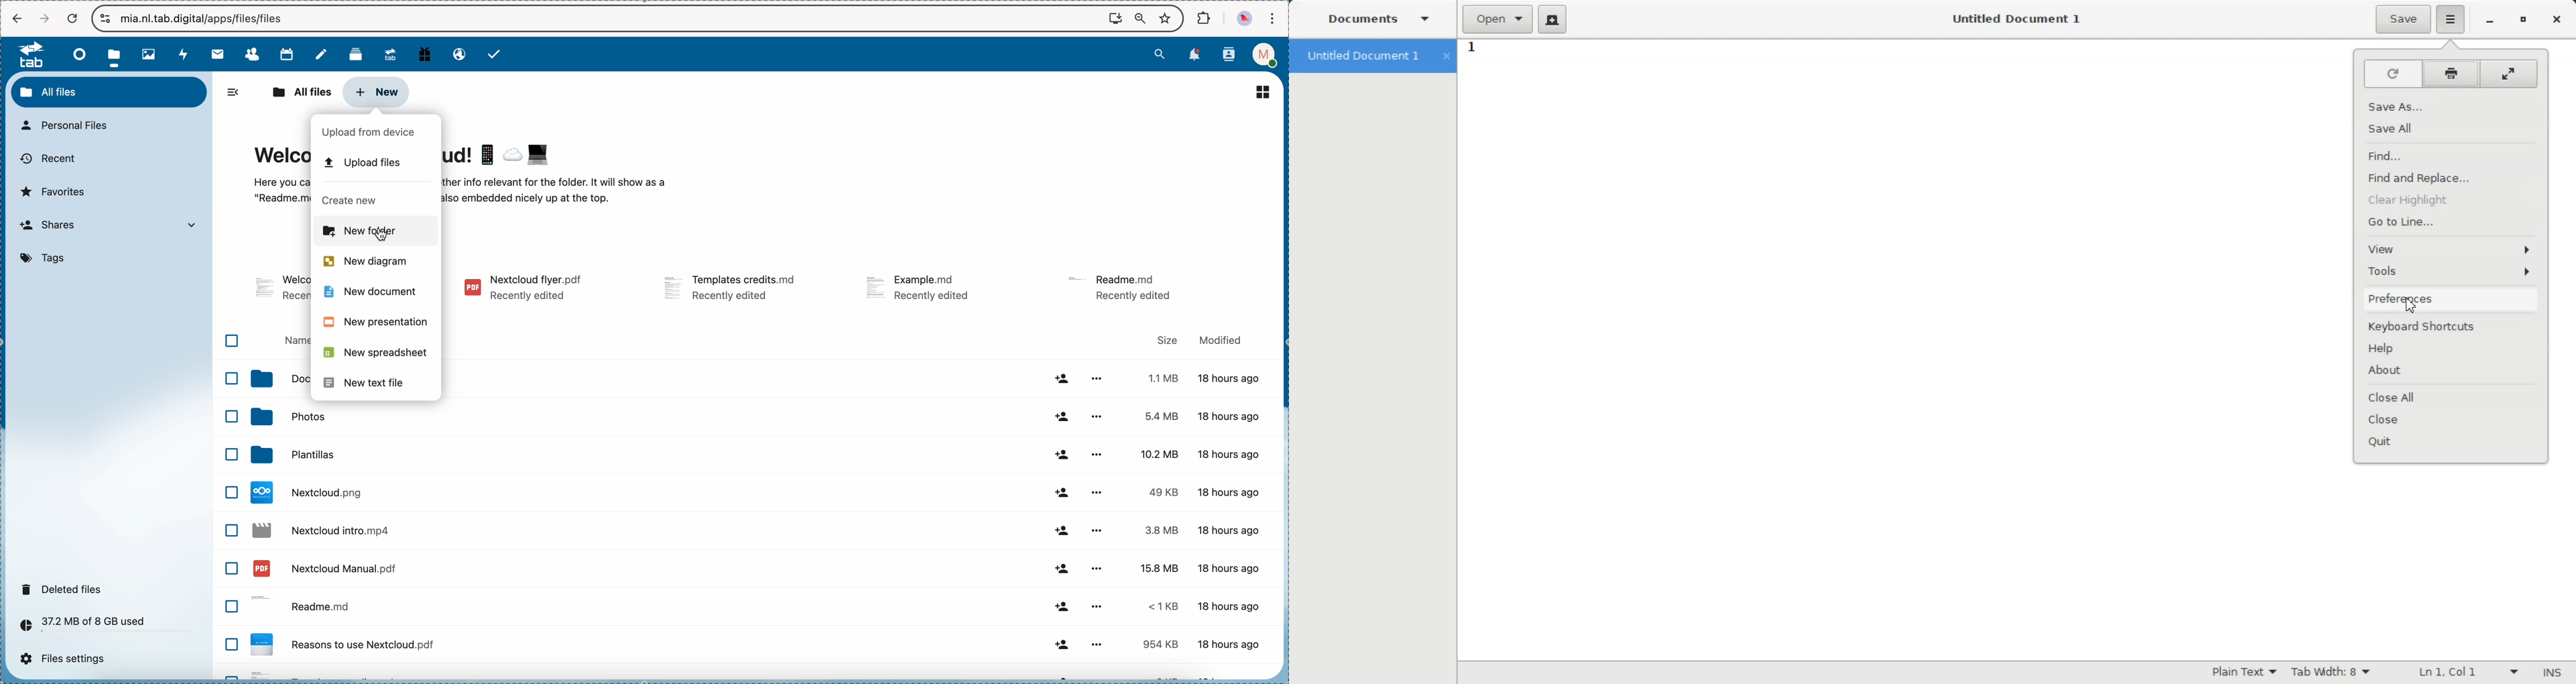  I want to click on photos, so click(152, 55).